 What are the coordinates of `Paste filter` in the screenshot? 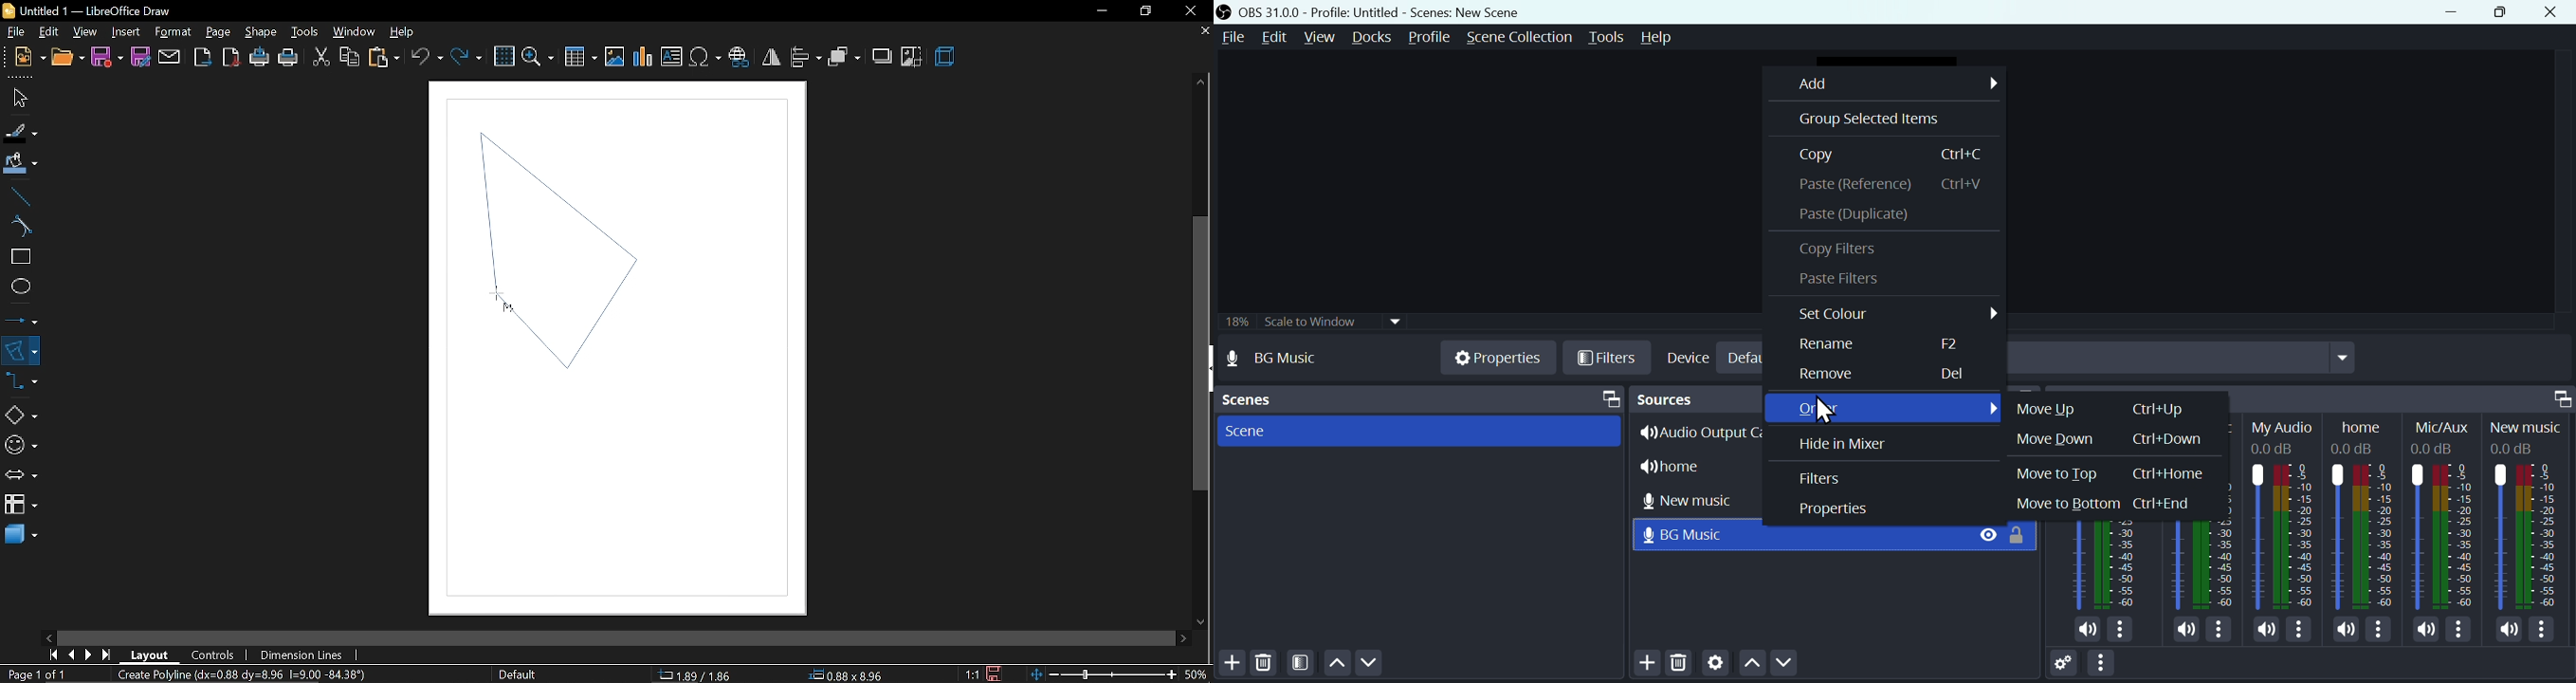 It's located at (1839, 282).